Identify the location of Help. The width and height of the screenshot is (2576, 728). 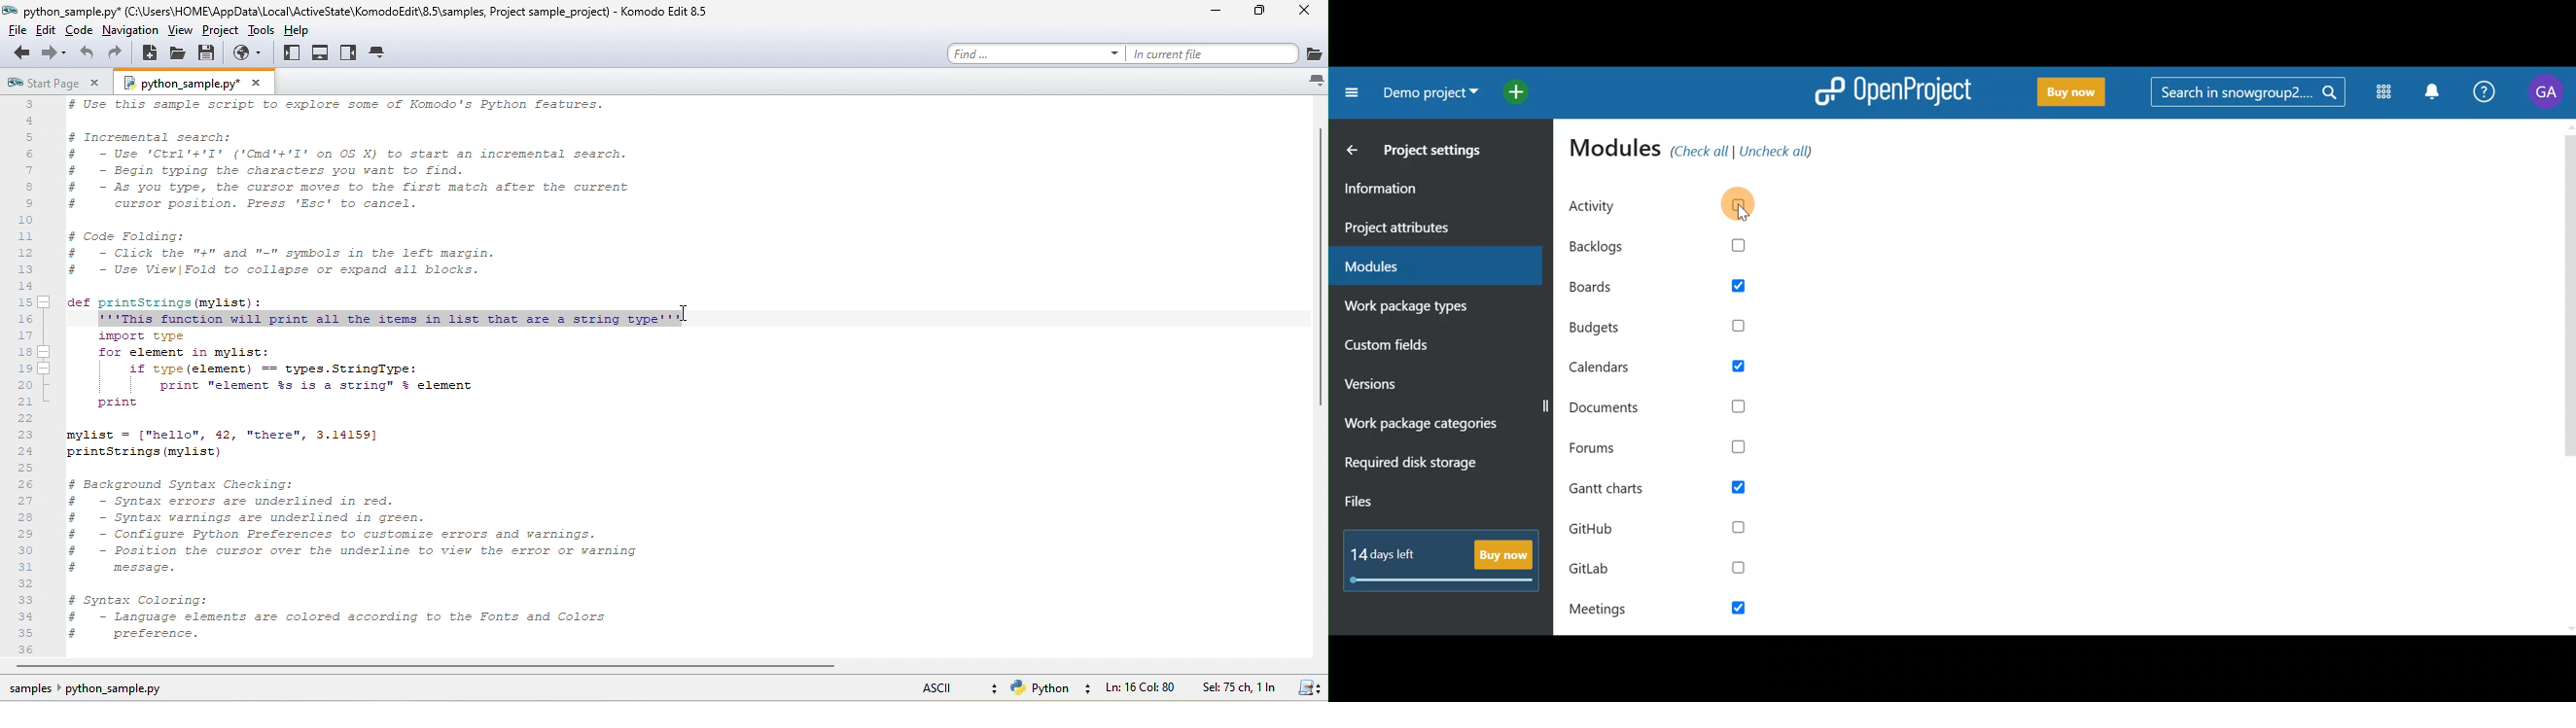
(2483, 95).